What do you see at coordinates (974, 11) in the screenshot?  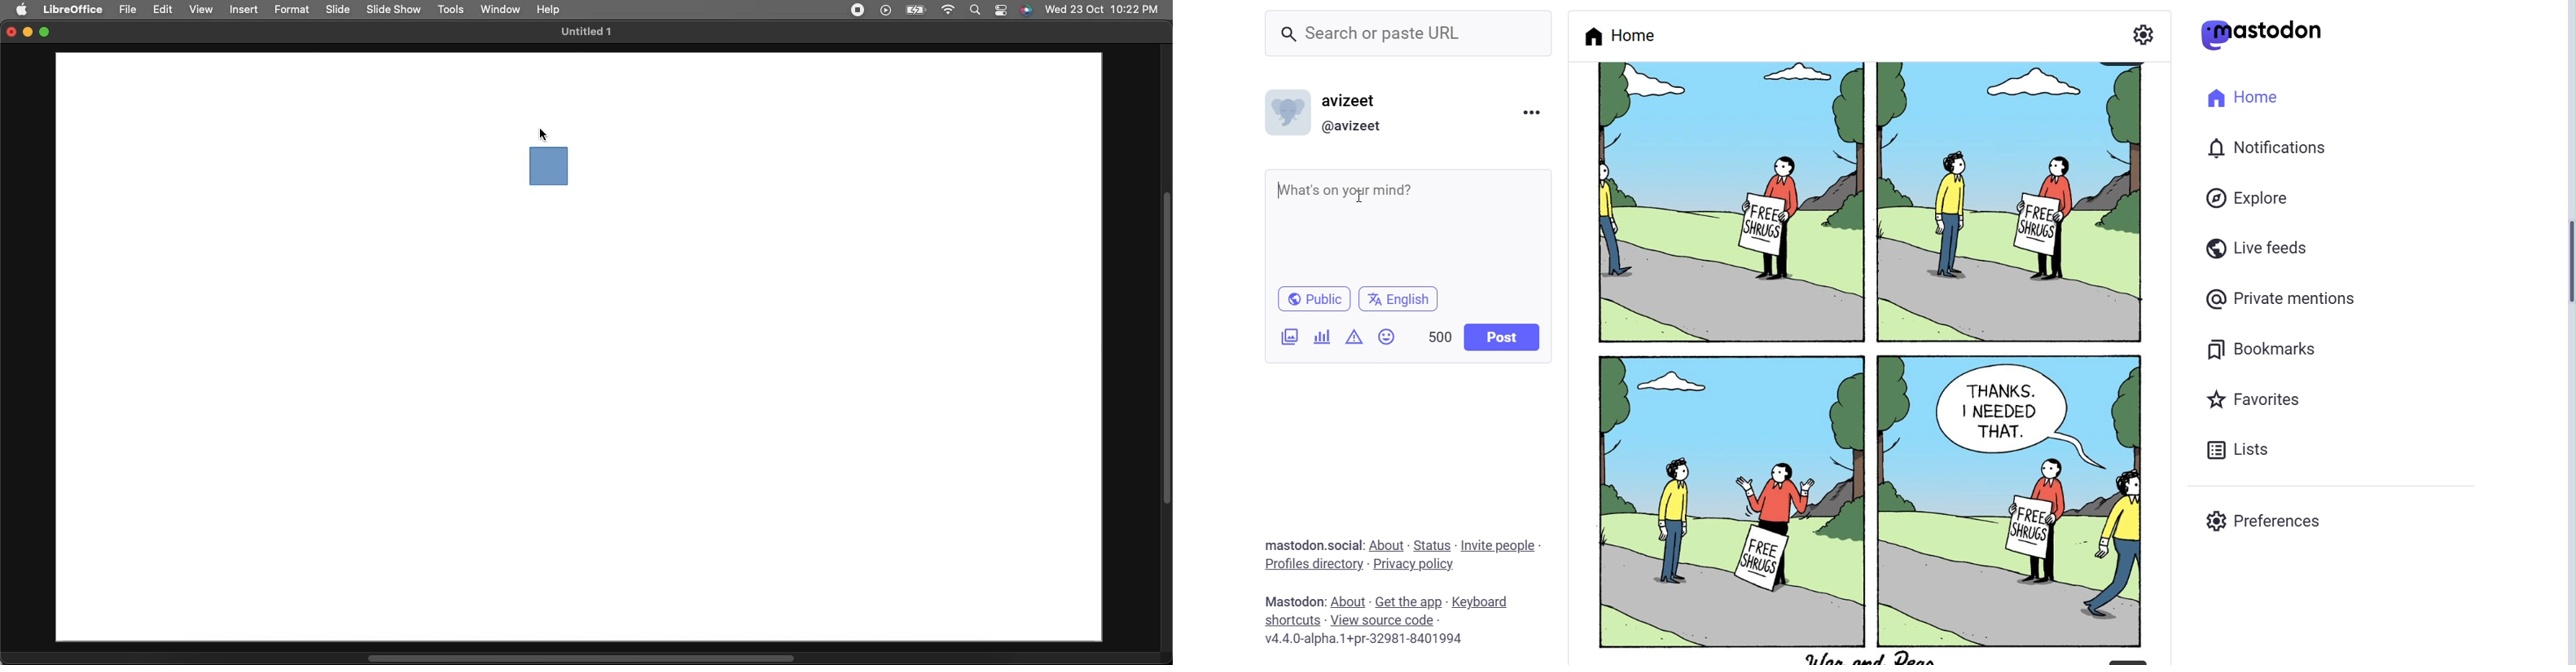 I see `Search` at bounding box center [974, 11].